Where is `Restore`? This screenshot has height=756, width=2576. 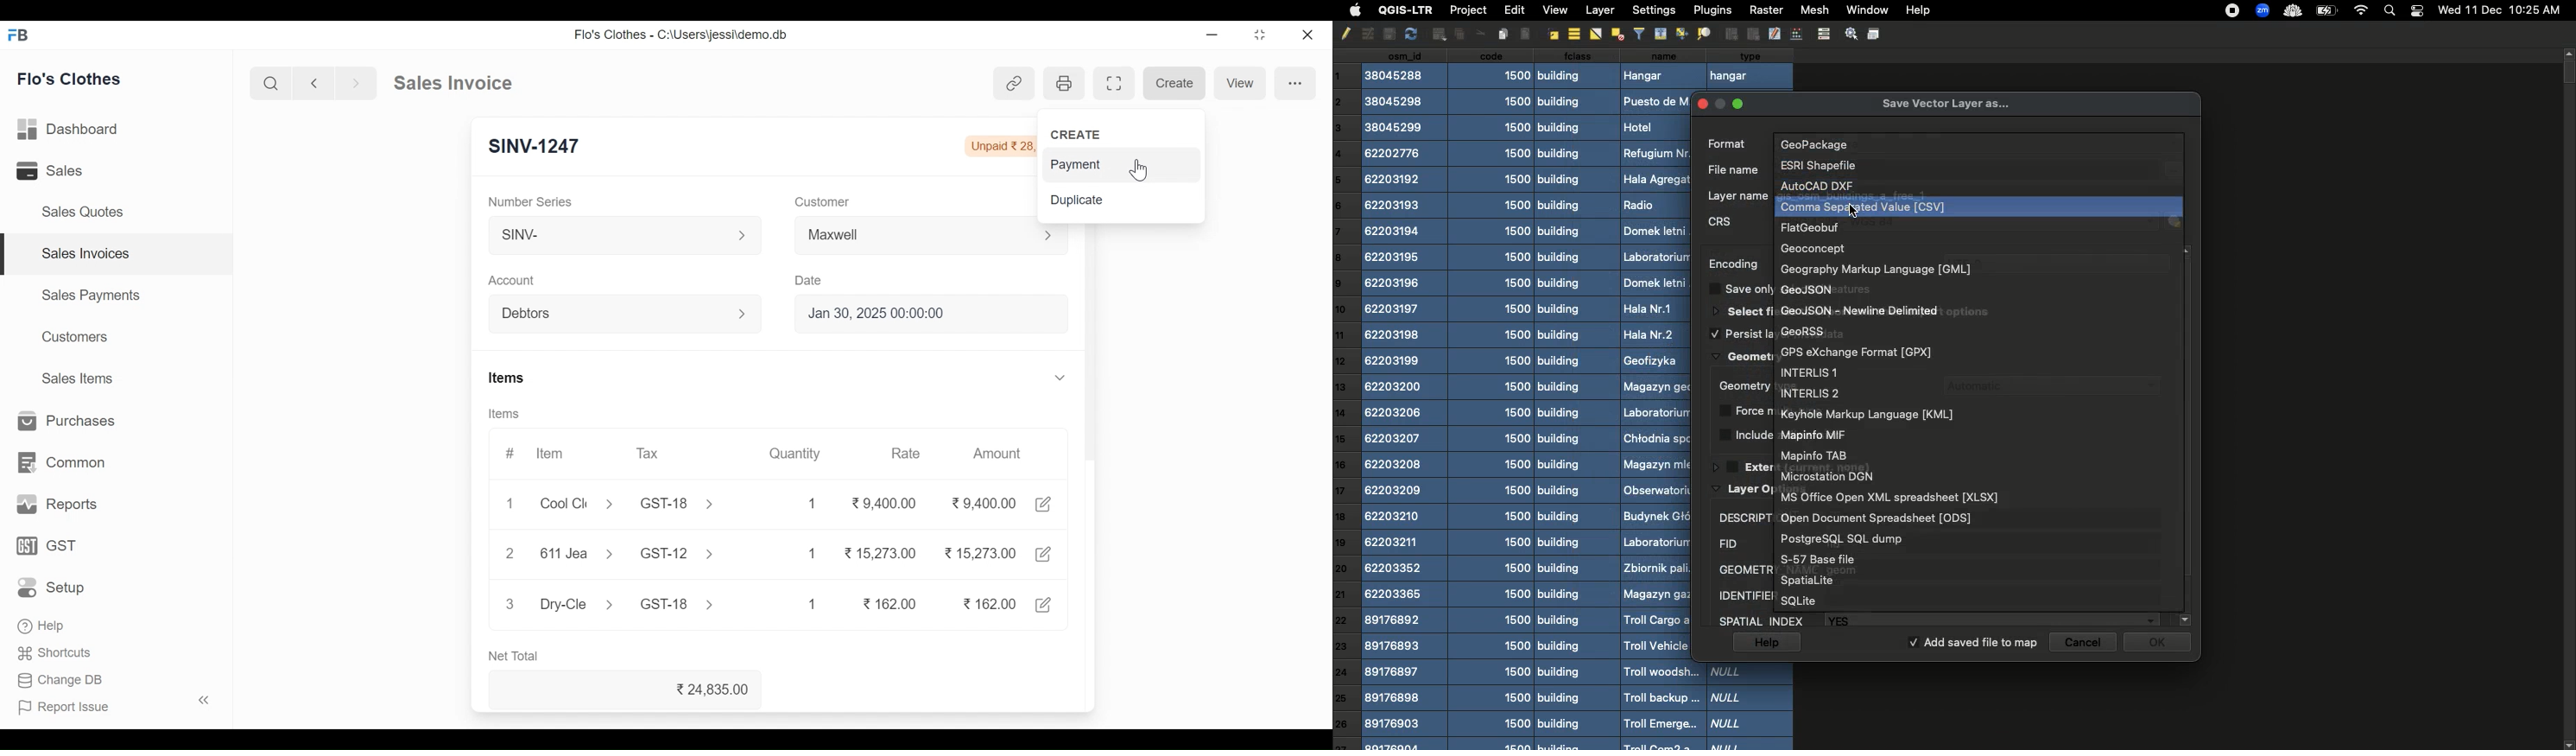
Restore is located at coordinates (1260, 36).